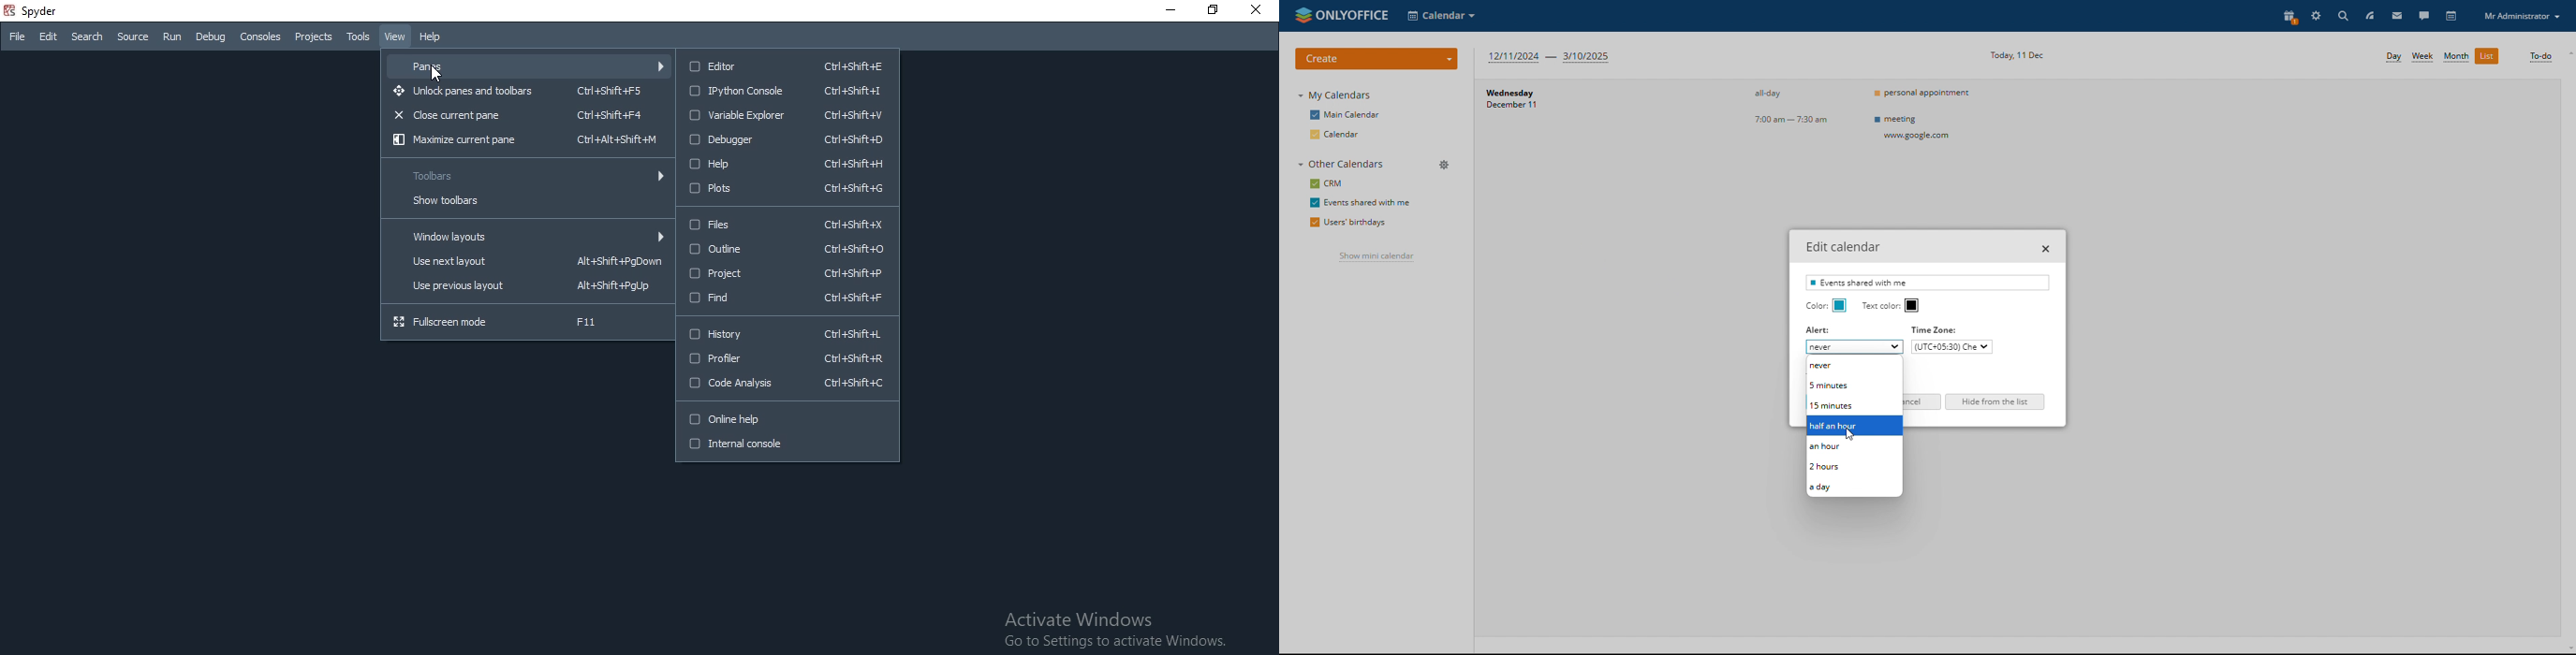 The width and height of the screenshot is (2576, 672). What do you see at coordinates (527, 116) in the screenshot?
I see `Close current pane` at bounding box center [527, 116].